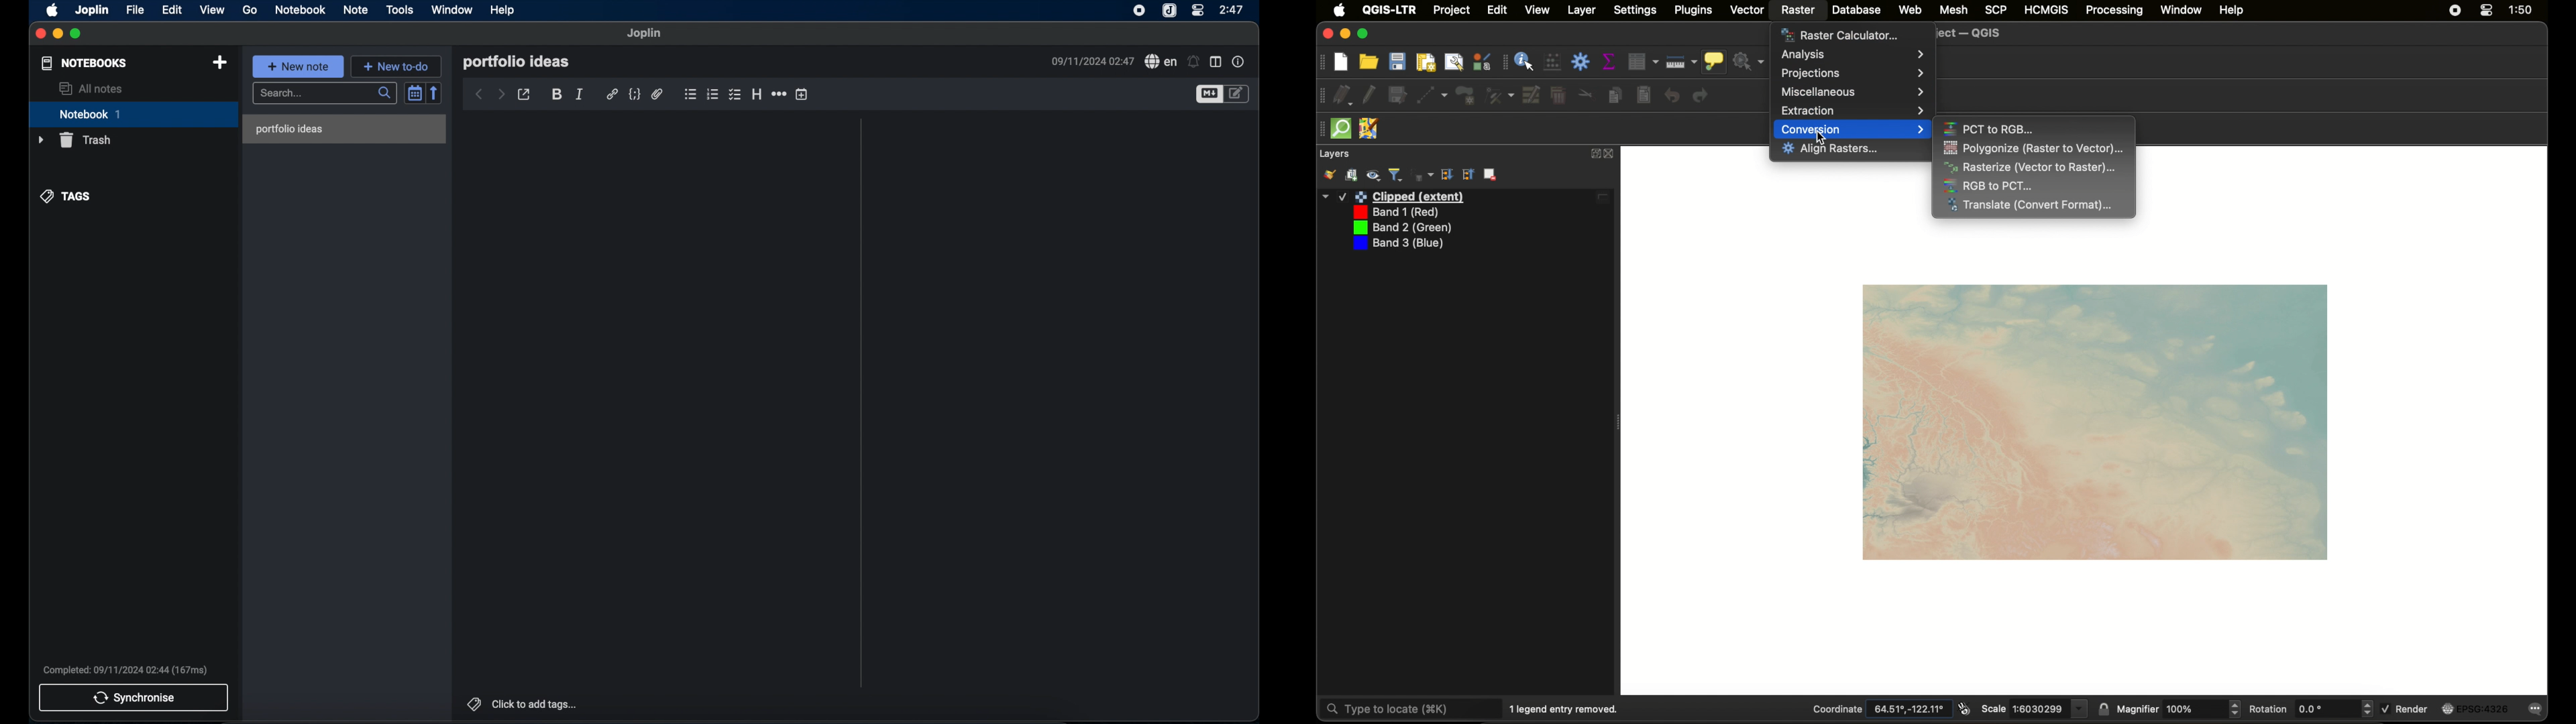 The height and width of the screenshot is (728, 2576). What do you see at coordinates (300, 9) in the screenshot?
I see `notebook` at bounding box center [300, 9].